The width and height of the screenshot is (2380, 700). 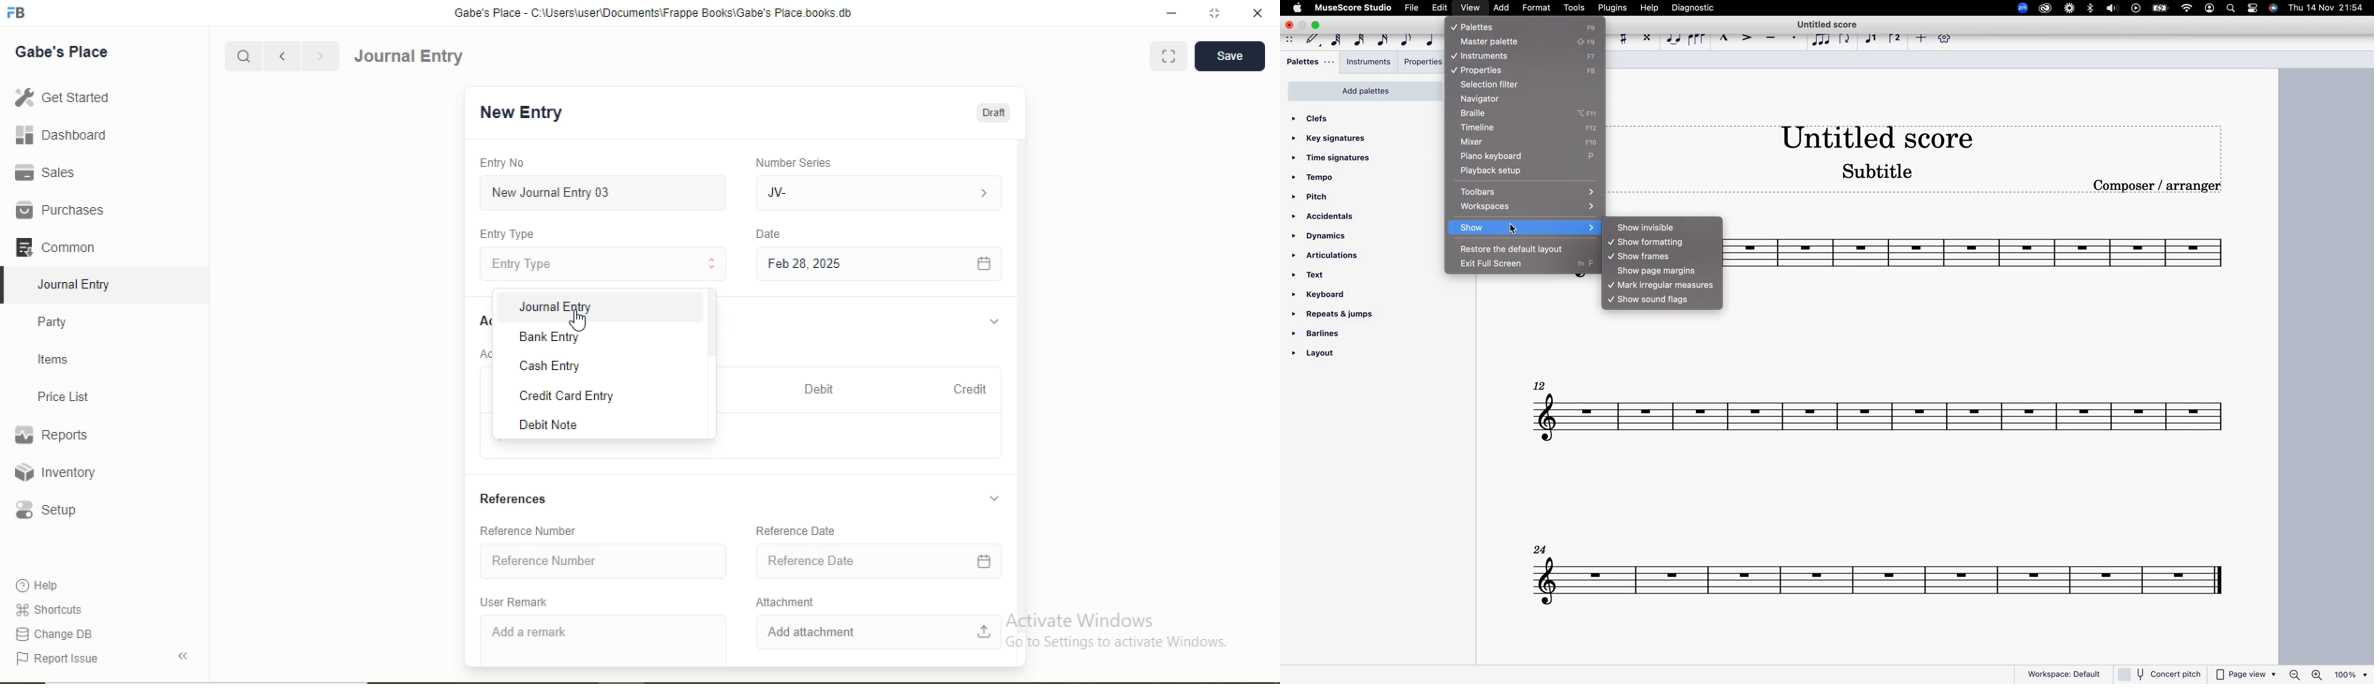 I want to click on properties, so click(x=1487, y=70).